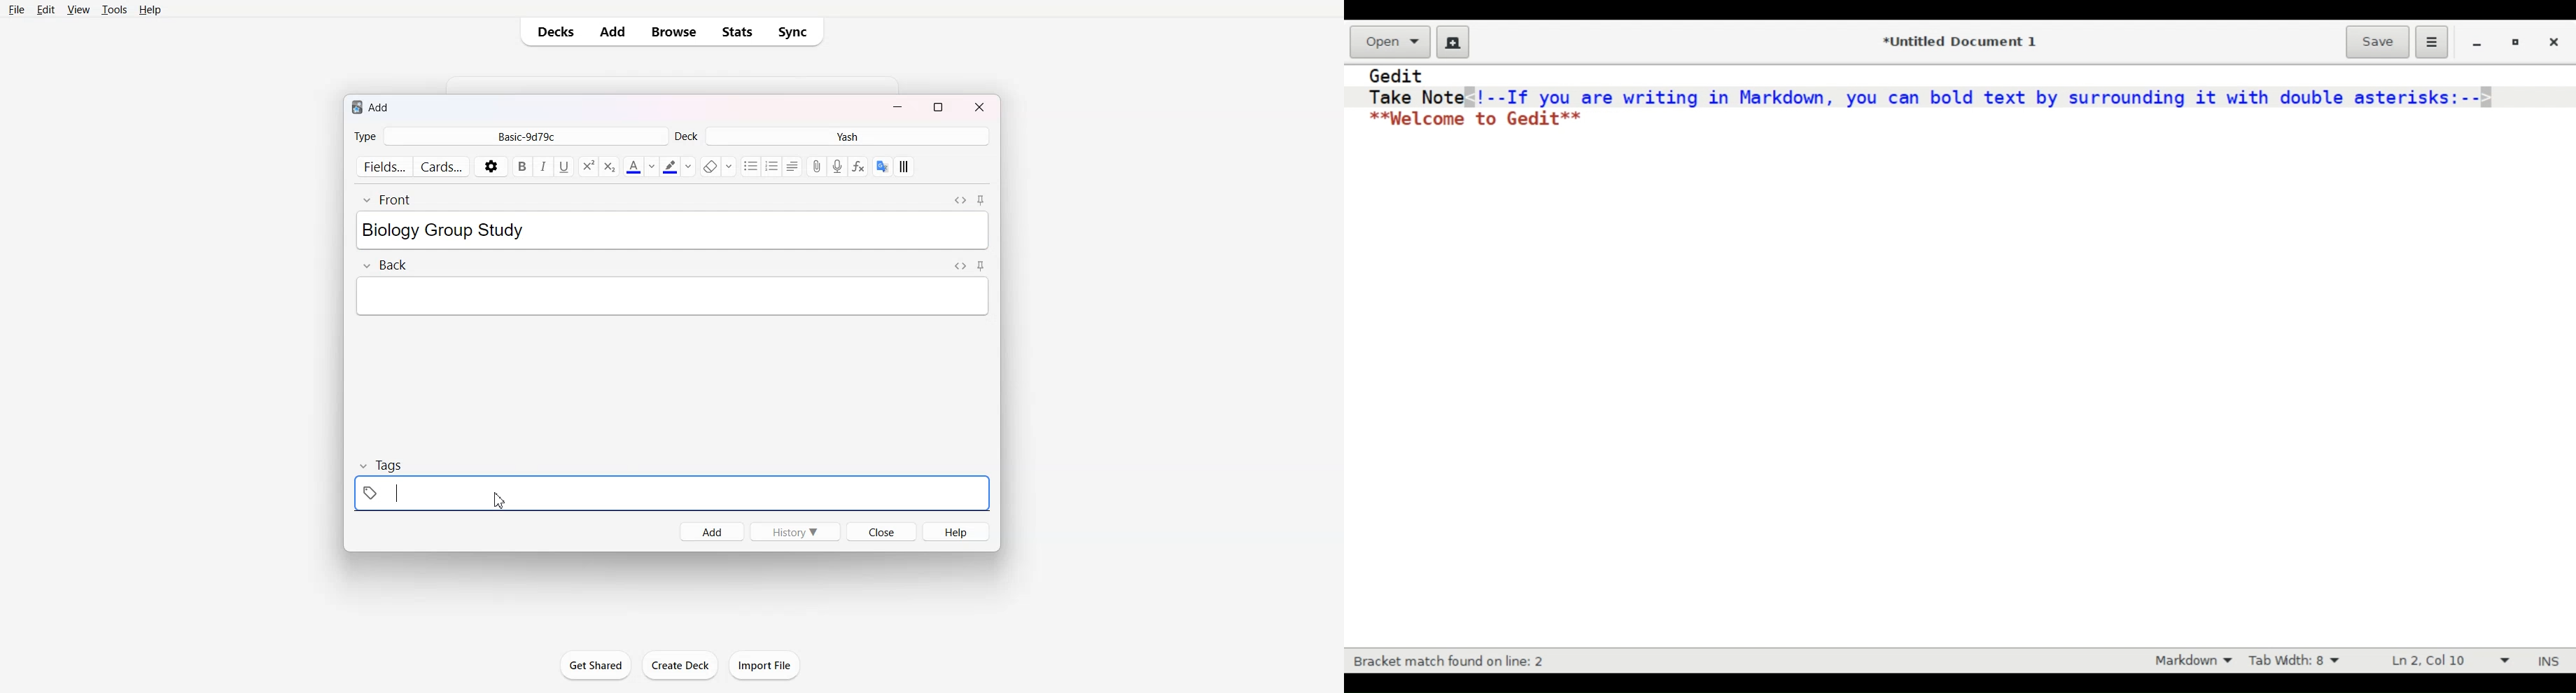 The image size is (2576, 700). Describe the element at coordinates (881, 531) in the screenshot. I see `Close` at that location.